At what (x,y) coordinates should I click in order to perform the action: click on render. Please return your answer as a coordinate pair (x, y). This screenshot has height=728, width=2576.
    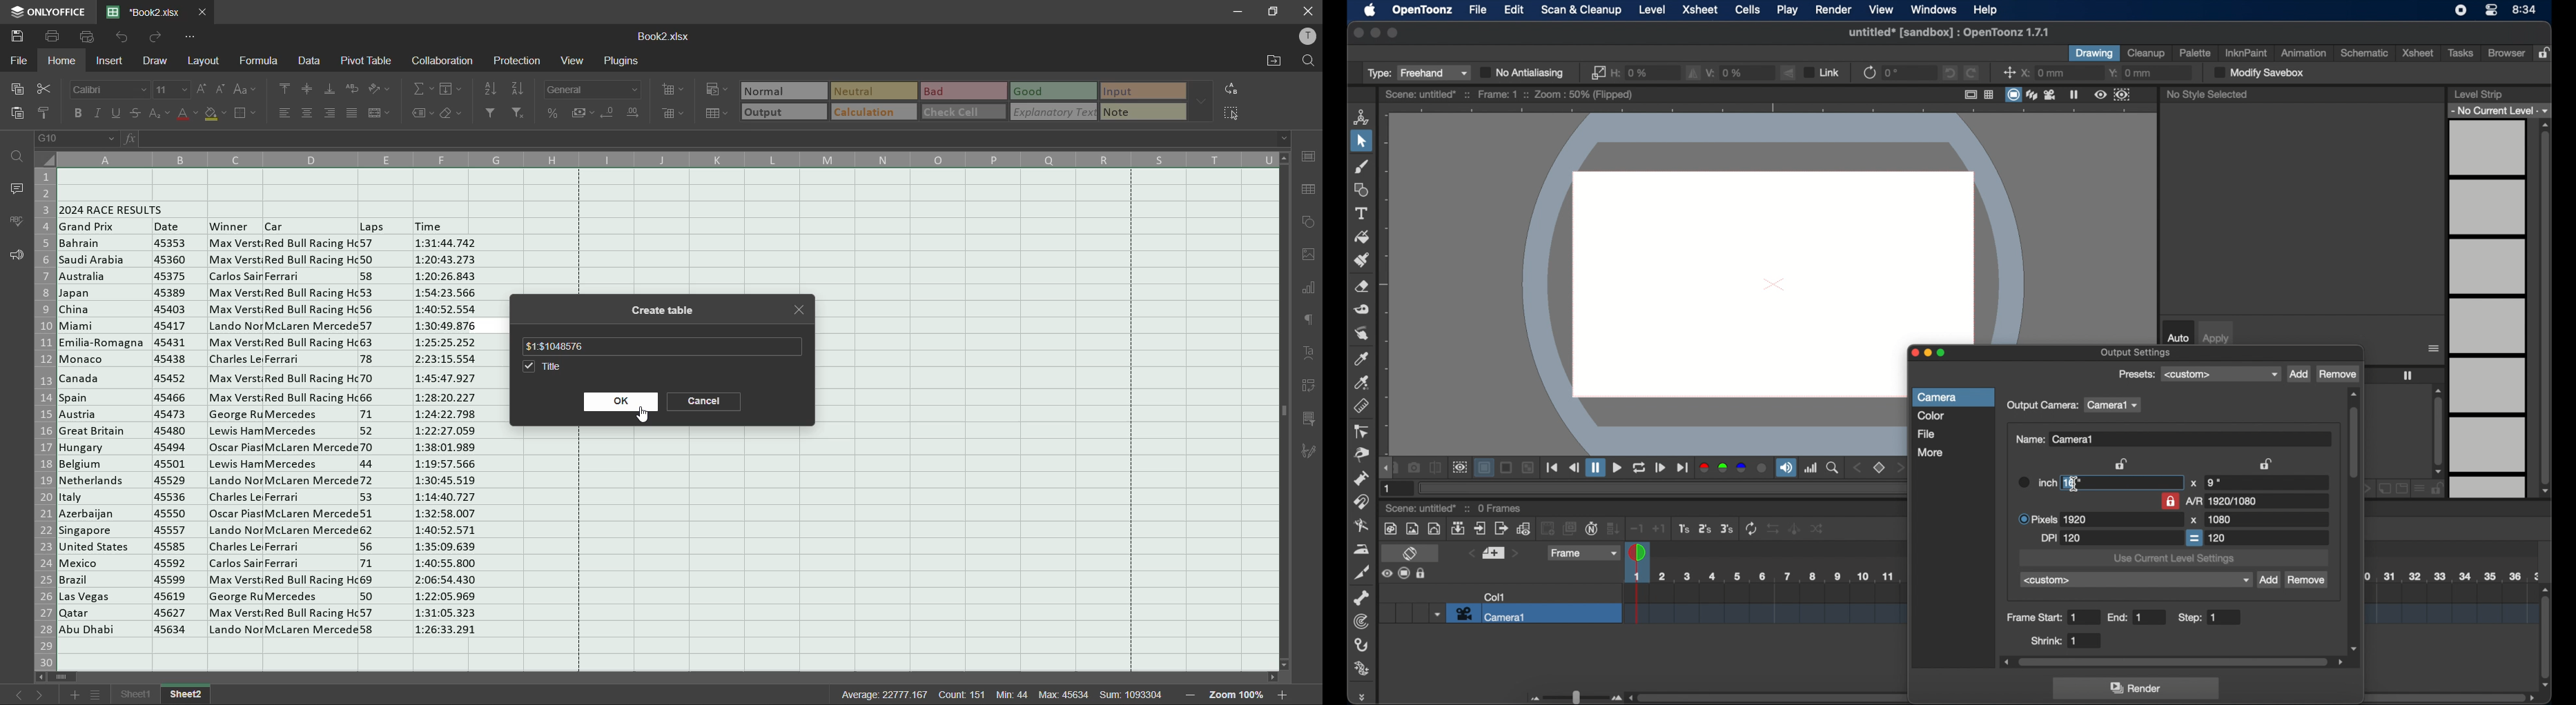
    Looking at the image, I should click on (1833, 10).